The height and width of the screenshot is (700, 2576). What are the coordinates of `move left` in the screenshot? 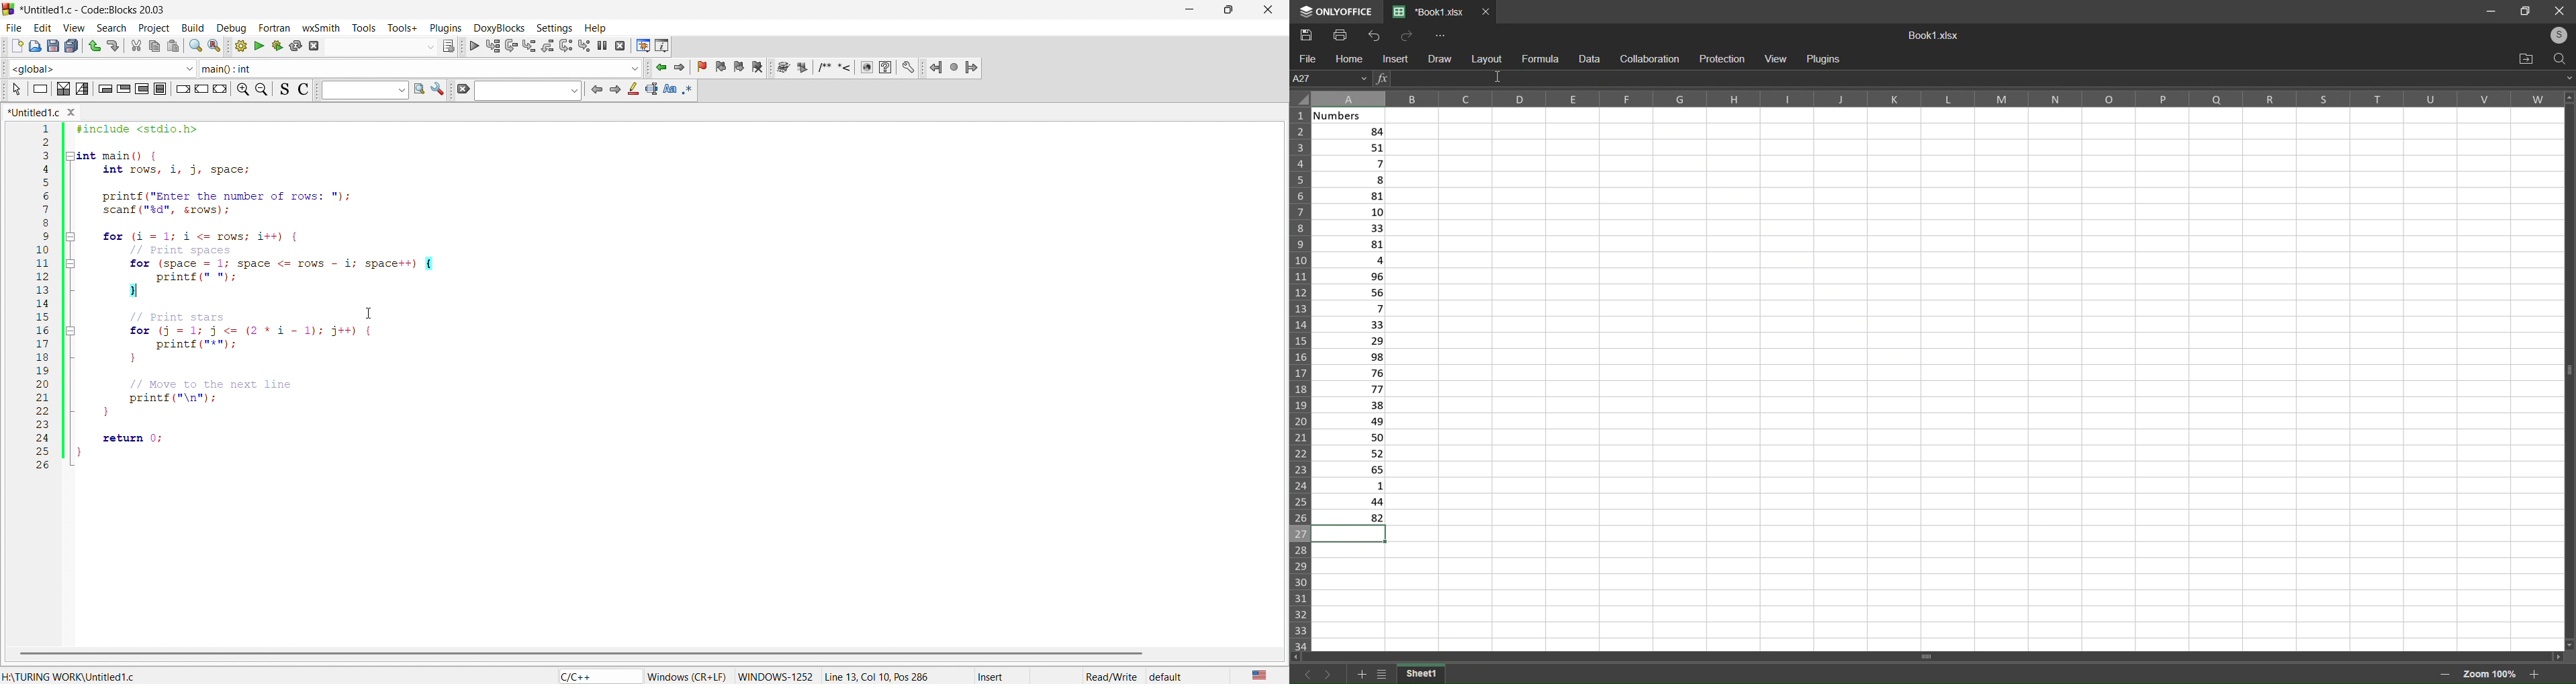 It's located at (1300, 655).